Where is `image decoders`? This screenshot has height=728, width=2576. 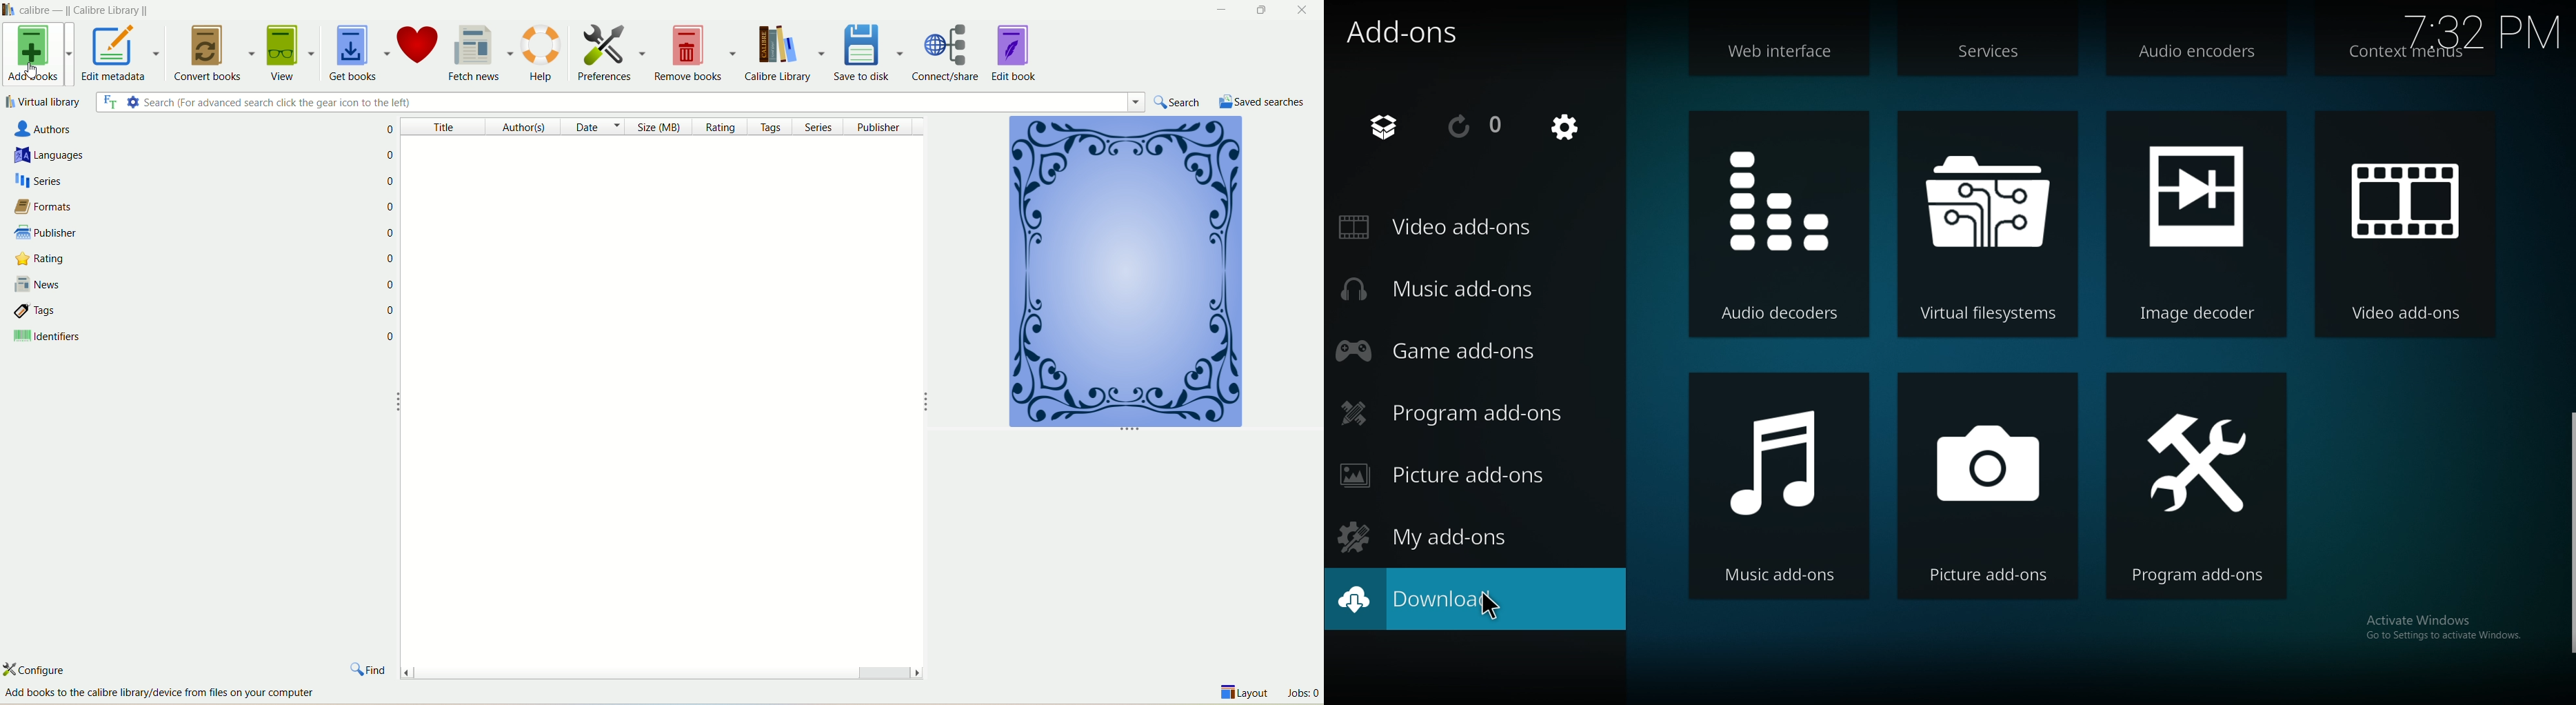 image decoders is located at coordinates (2196, 226).